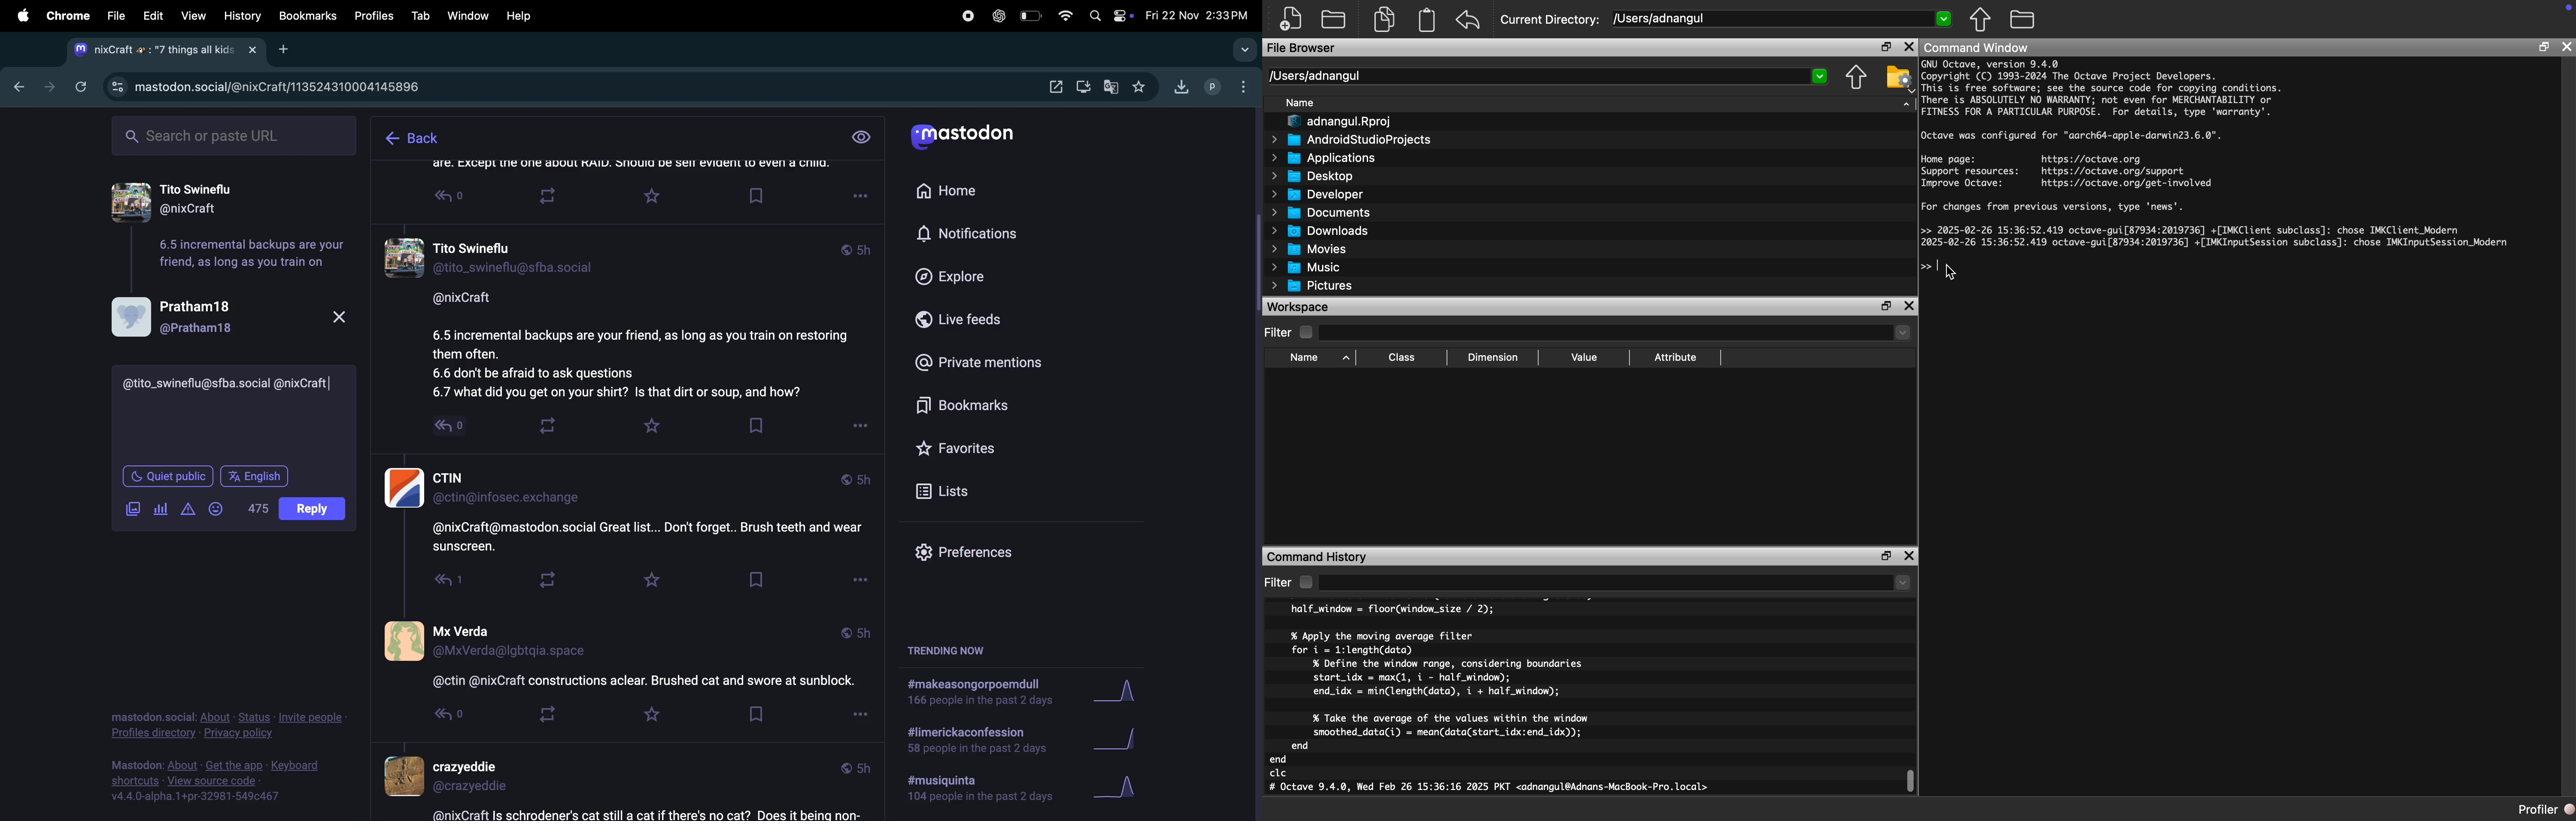 The image size is (2576, 840). Describe the element at coordinates (1111, 16) in the screenshot. I see `apple widgets` at that location.